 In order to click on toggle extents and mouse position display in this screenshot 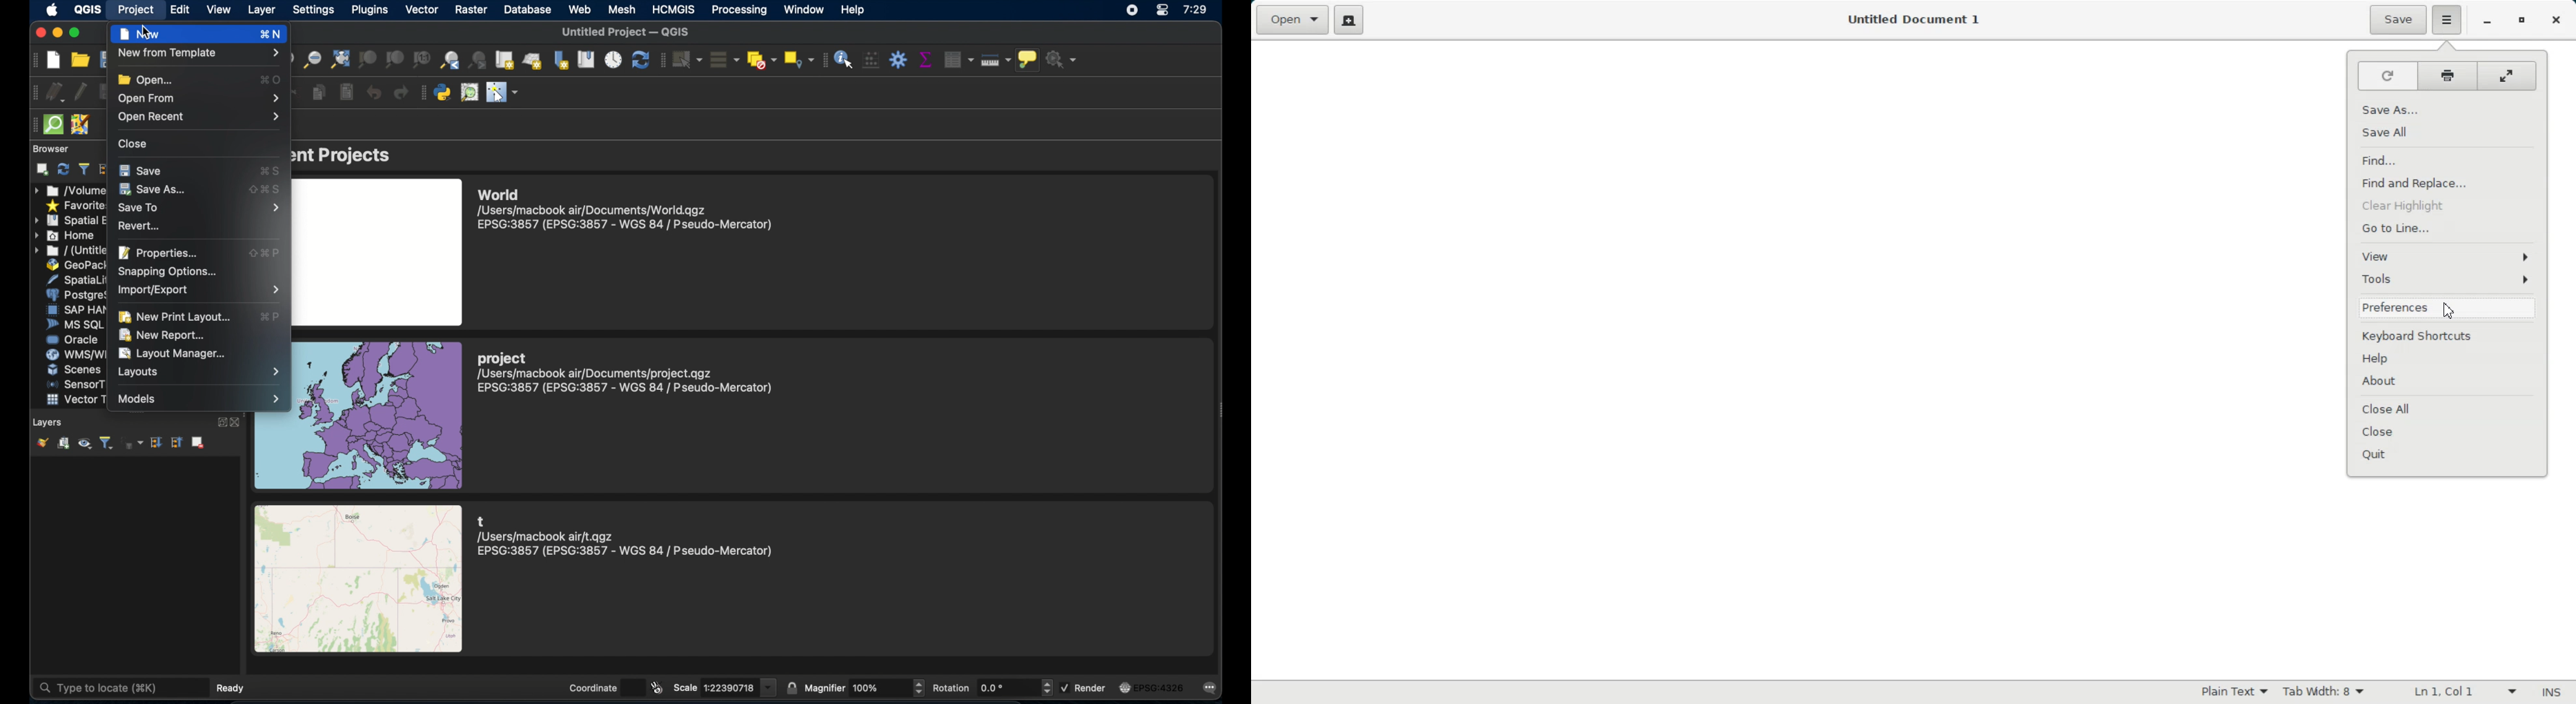, I will do `click(658, 686)`.